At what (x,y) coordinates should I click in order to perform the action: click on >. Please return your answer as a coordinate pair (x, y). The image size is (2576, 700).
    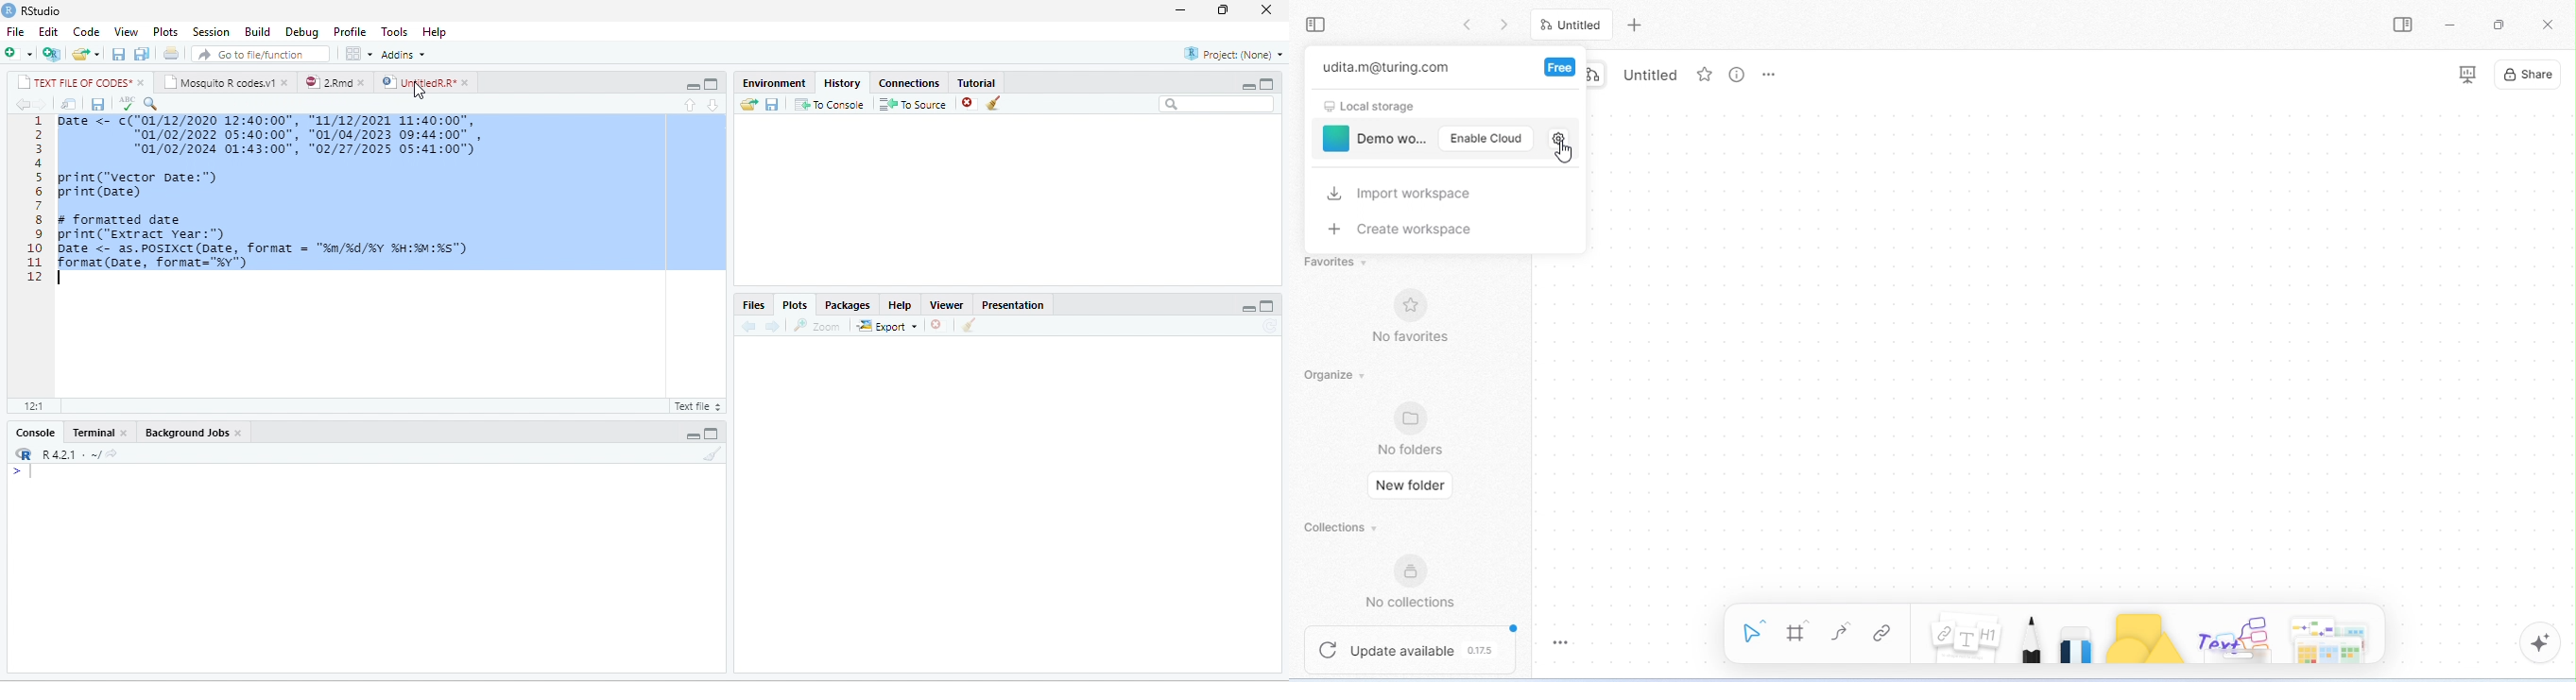
    Looking at the image, I should click on (23, 472).